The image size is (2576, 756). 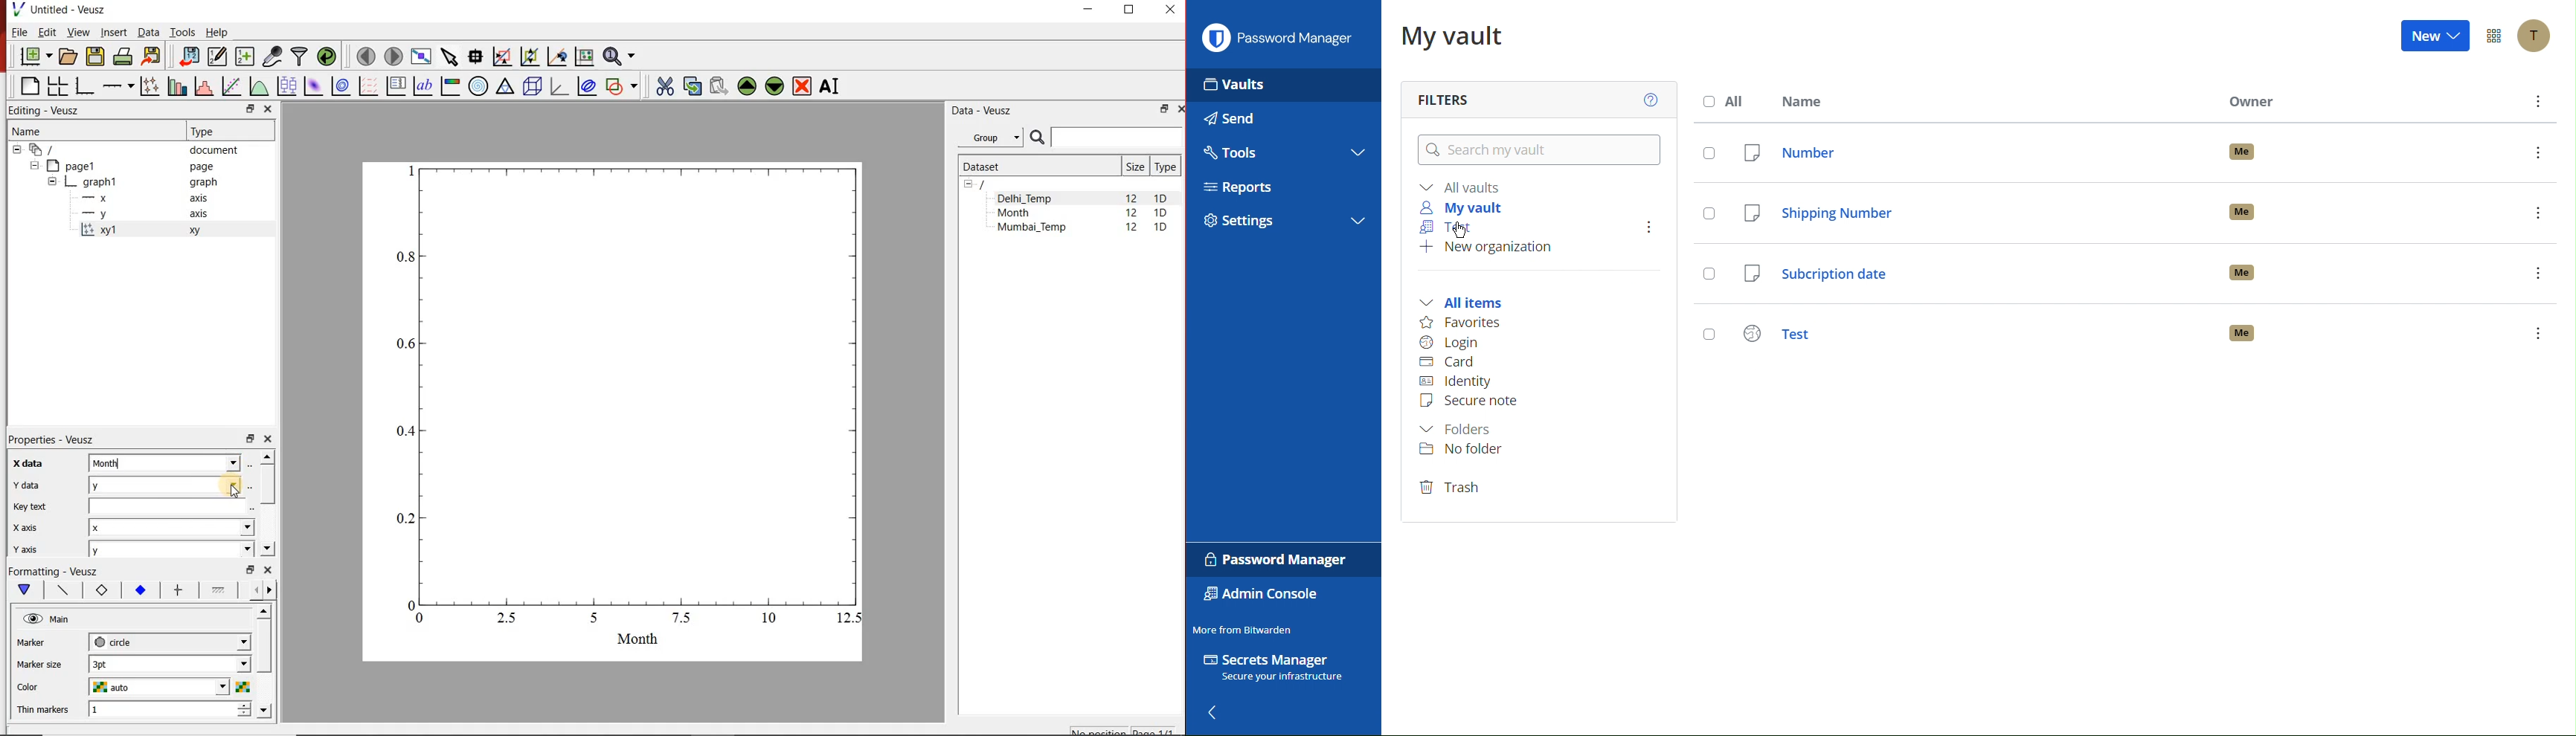 I want to click on Filters, so click(x=1446, y=97).